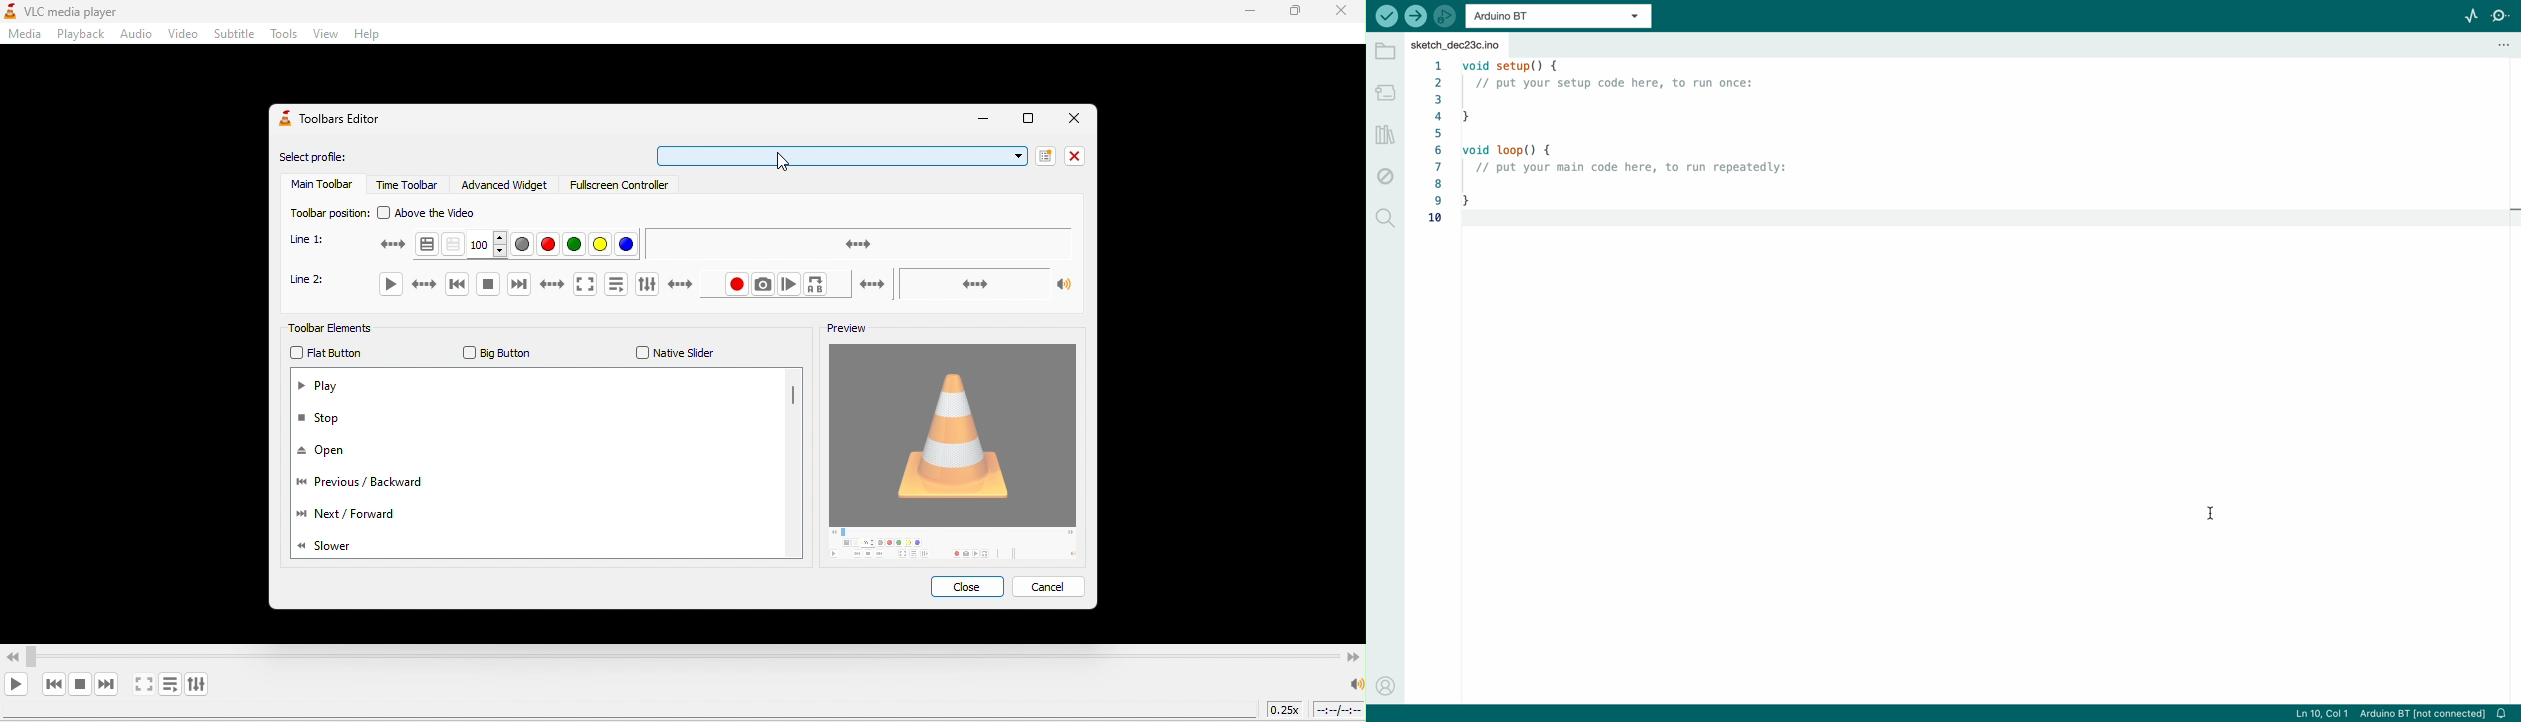  Describe the element at coordinates (958, 454) in the screenshot. I see `image` at that location.